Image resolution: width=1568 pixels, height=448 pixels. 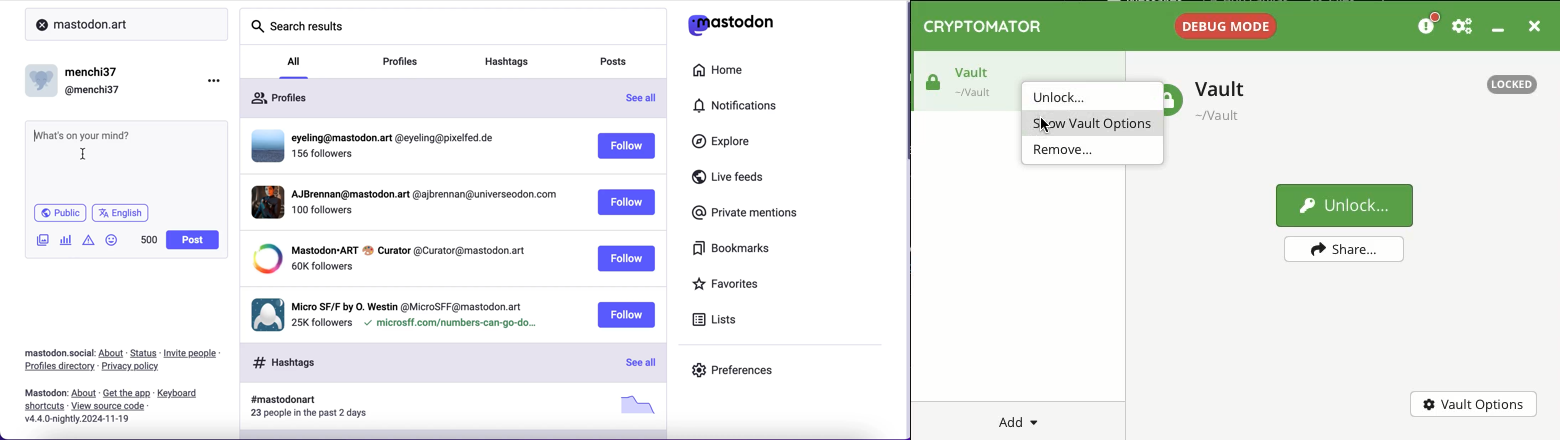 What do you see at coordinates (144, 353) in the screenshot?
I see `status` at bounding box center [144, 353].